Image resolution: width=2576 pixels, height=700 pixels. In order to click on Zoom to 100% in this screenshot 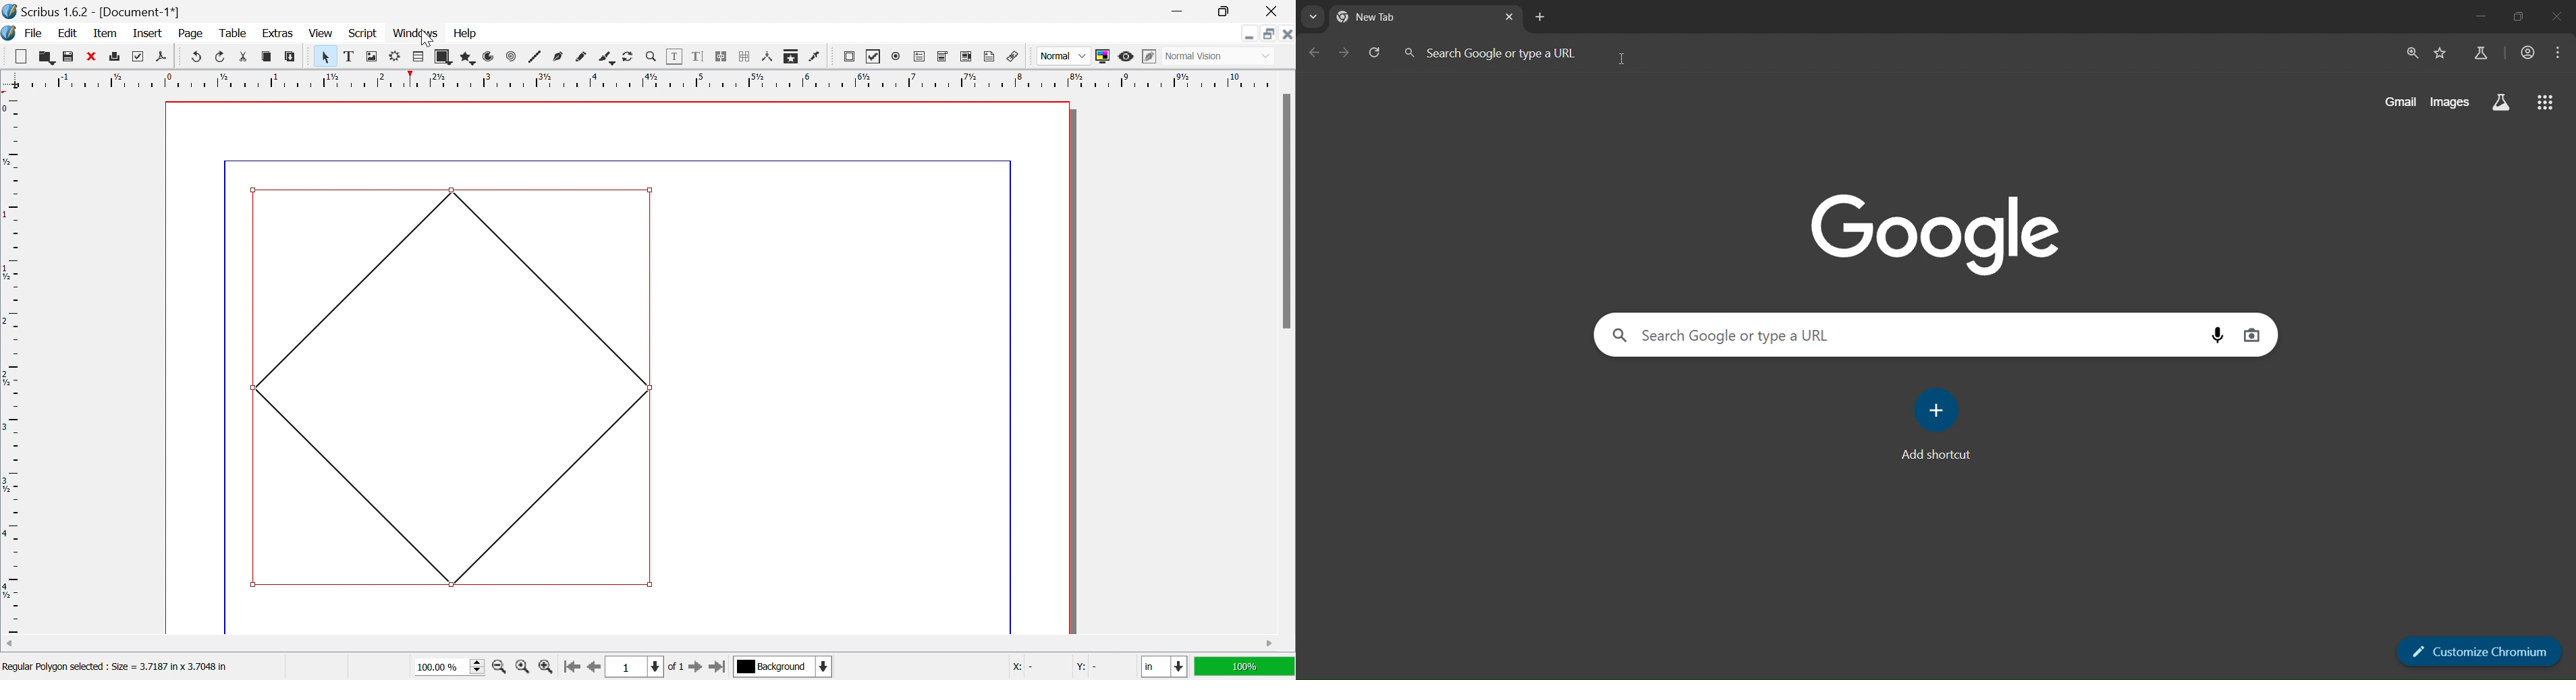, I will do `click(524, 669)`.